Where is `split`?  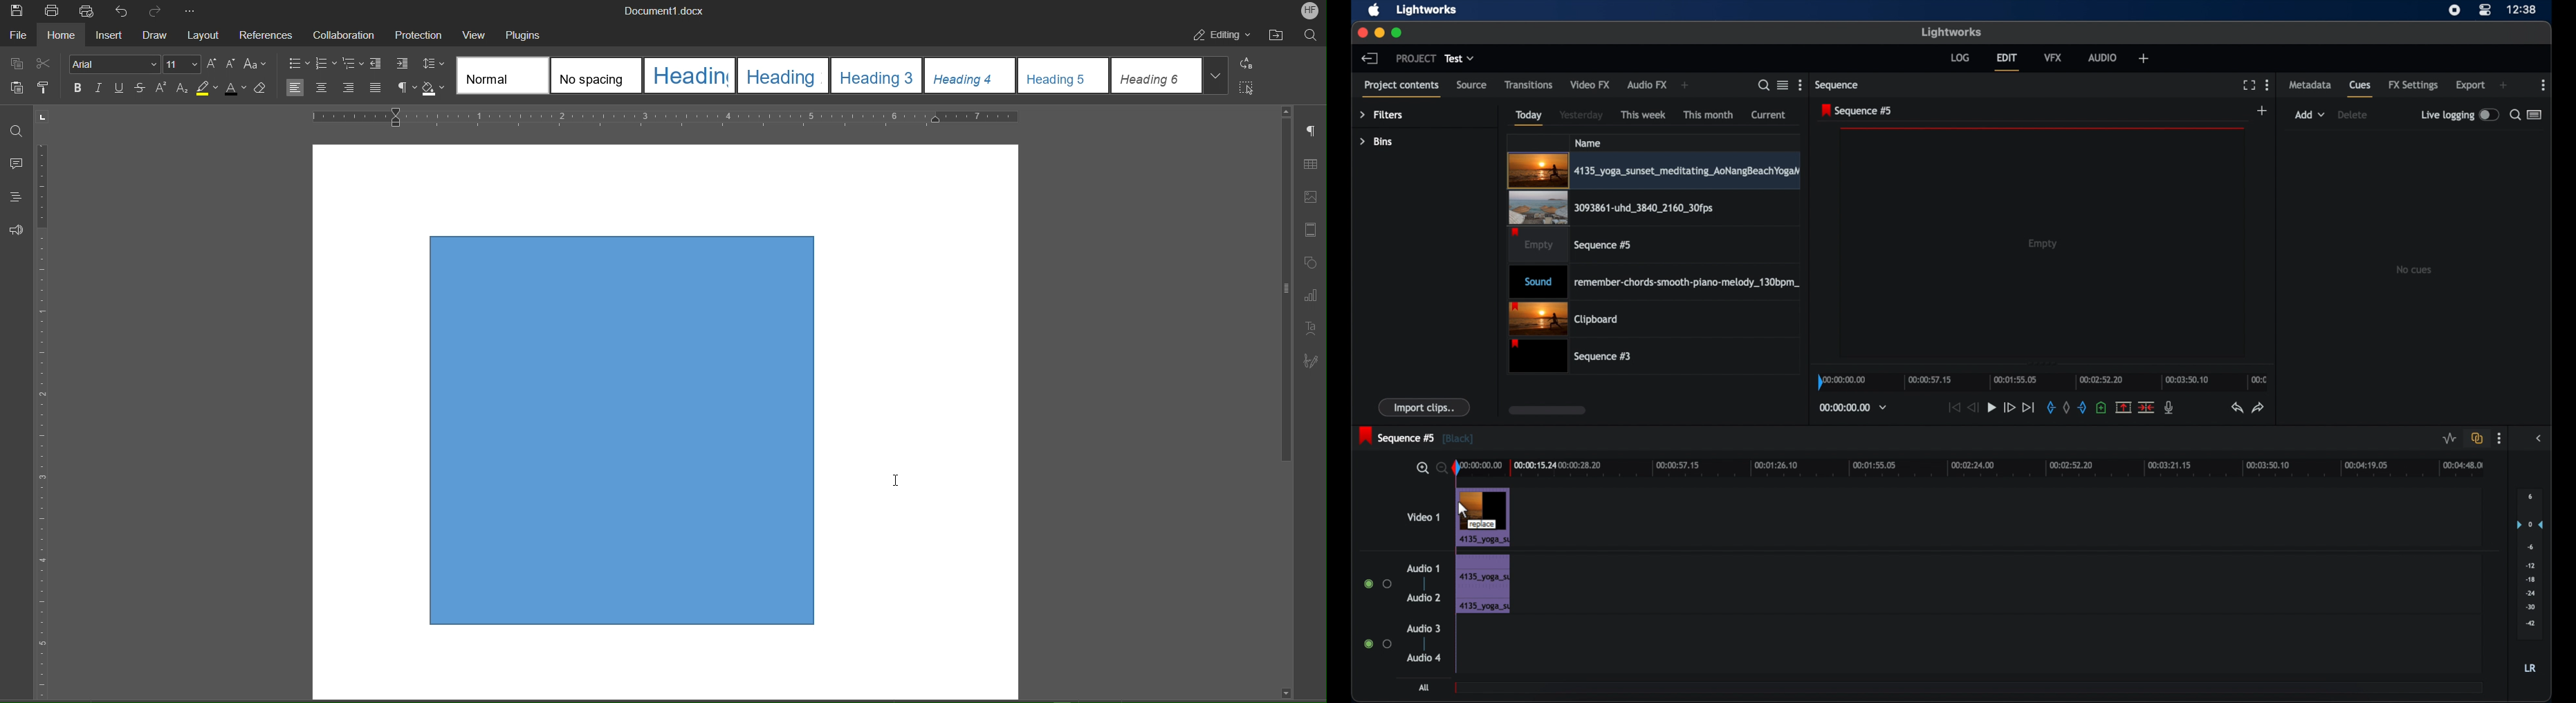 split is located at coordinates (2147, 408).